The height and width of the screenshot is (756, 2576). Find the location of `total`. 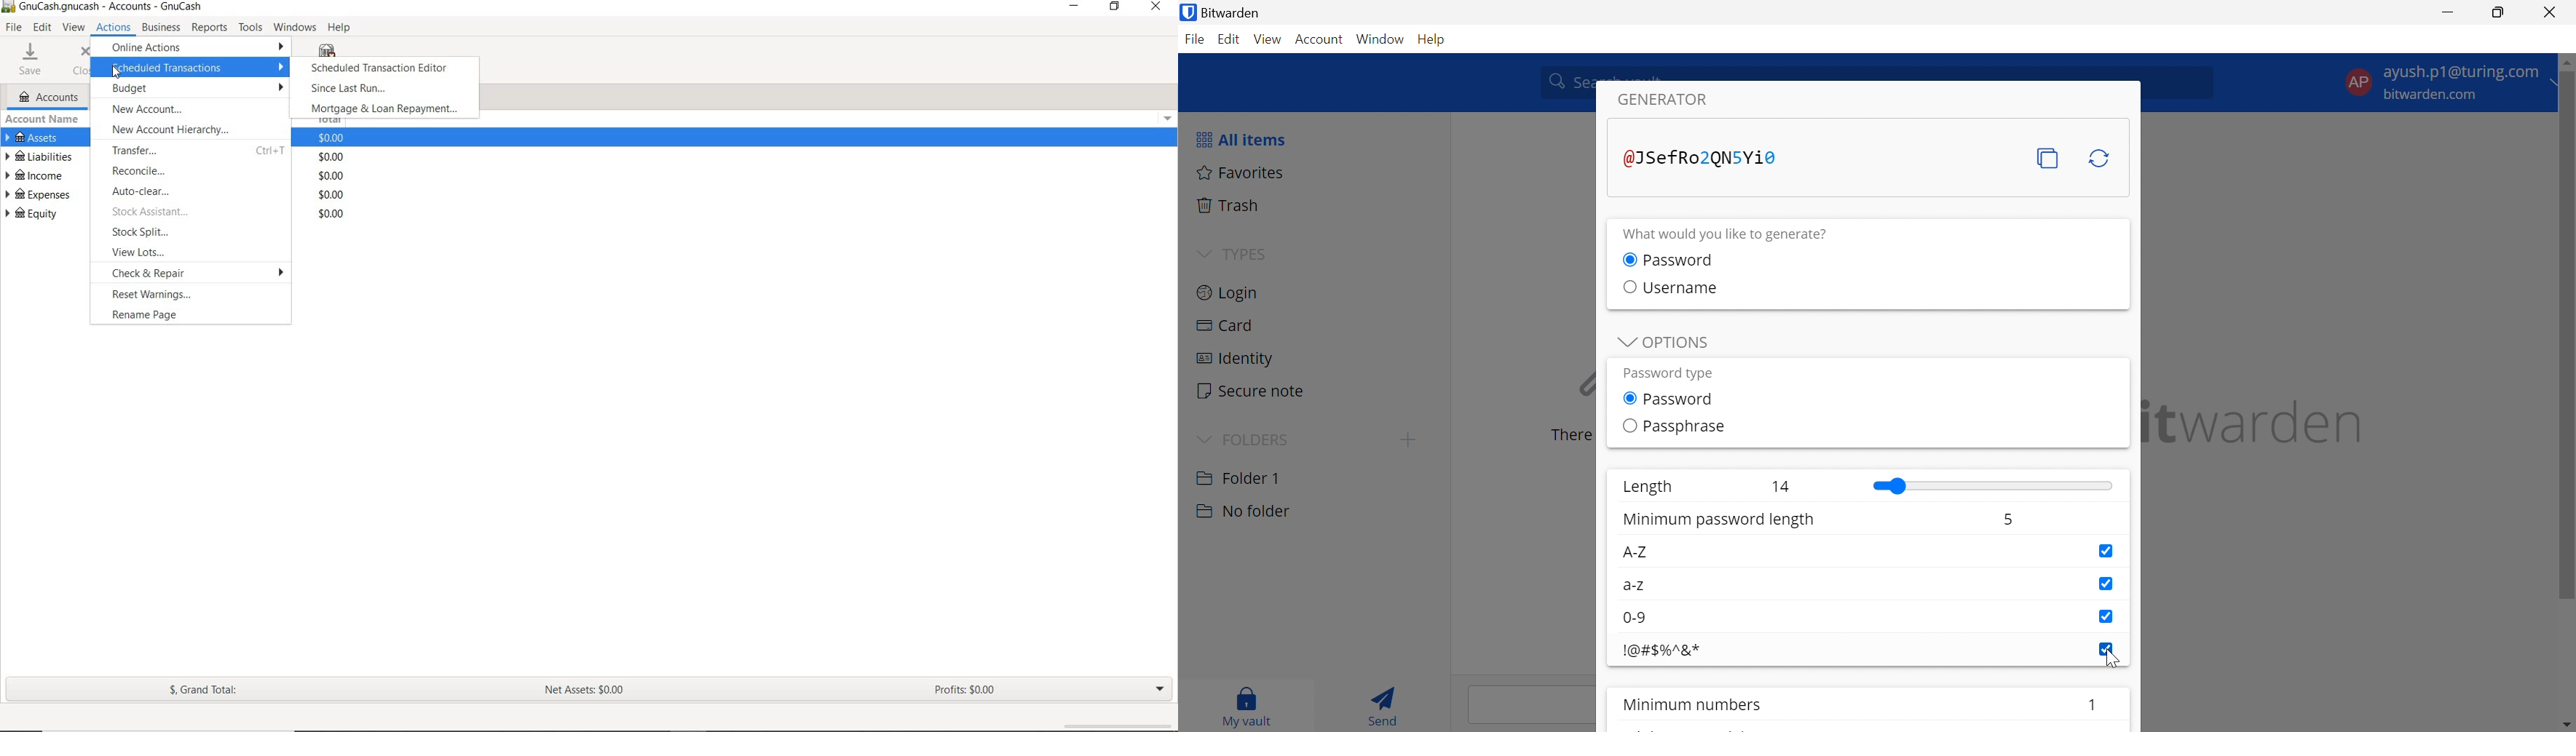

total is located at coordinates (330, 194).